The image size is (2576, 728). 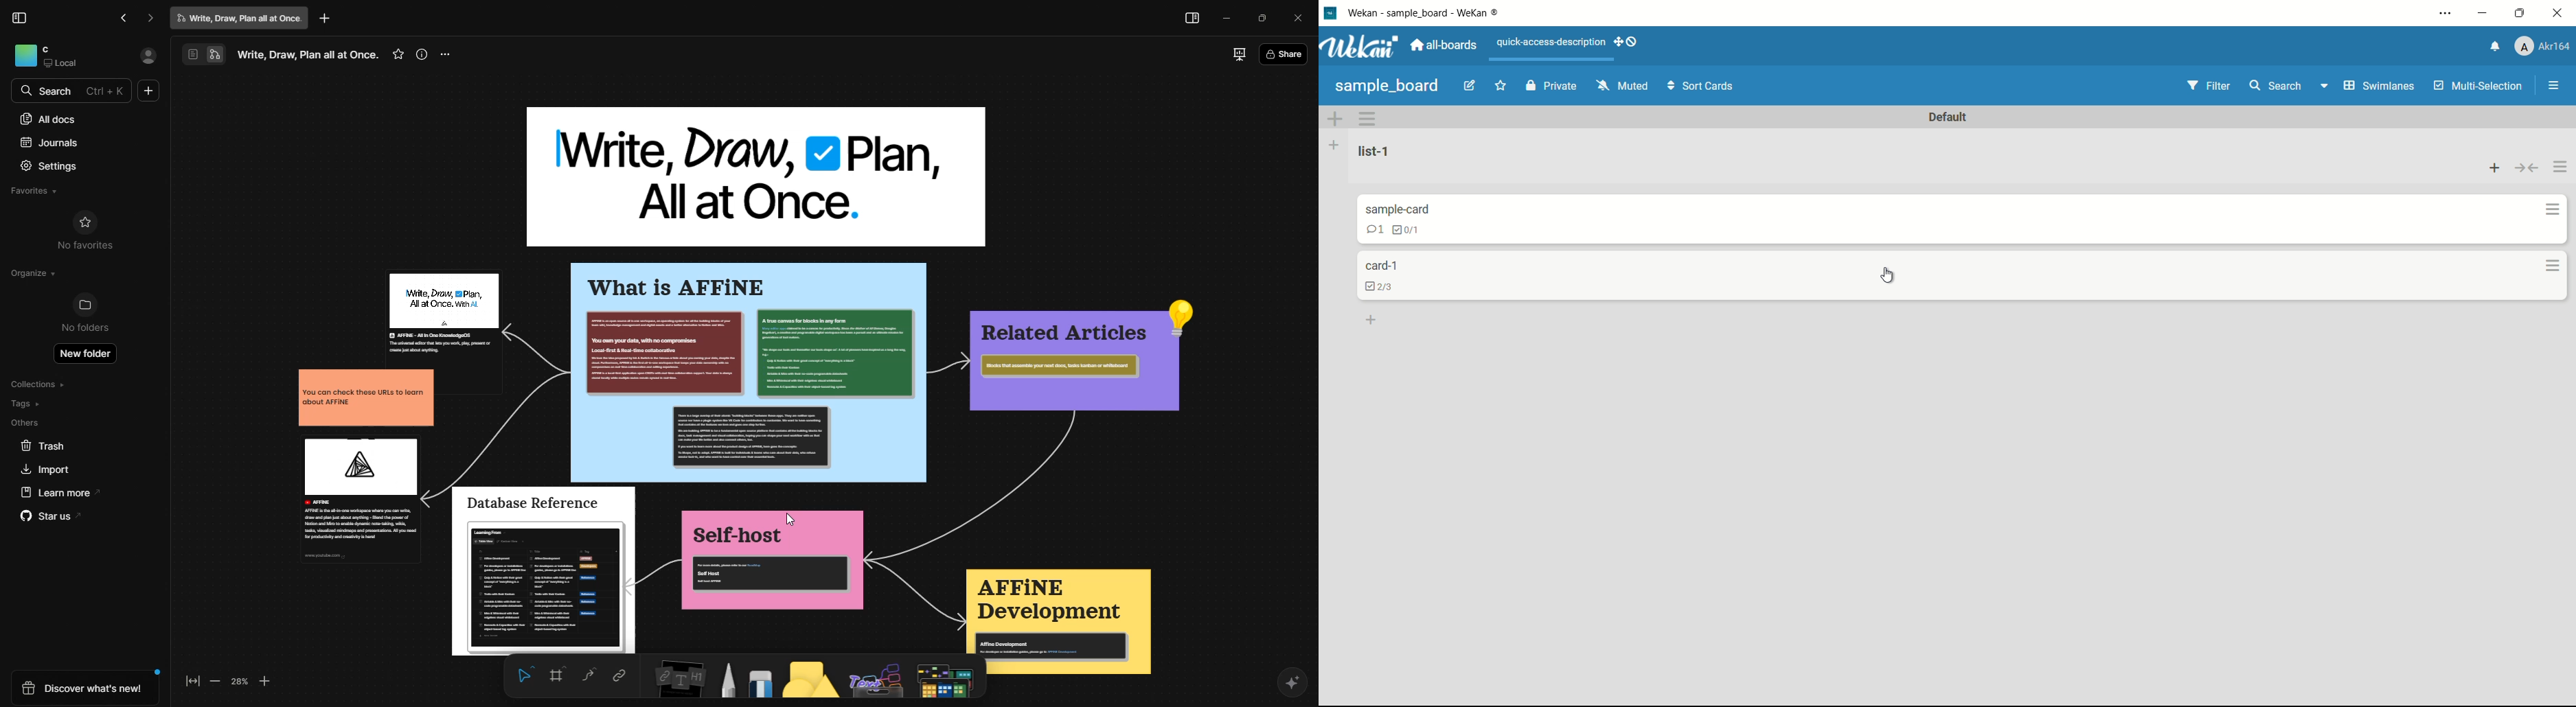 What do you see at coordinates (1368, 118) in the screenshot?
I see `swimlane actions` at bounding box center [1368, 118].